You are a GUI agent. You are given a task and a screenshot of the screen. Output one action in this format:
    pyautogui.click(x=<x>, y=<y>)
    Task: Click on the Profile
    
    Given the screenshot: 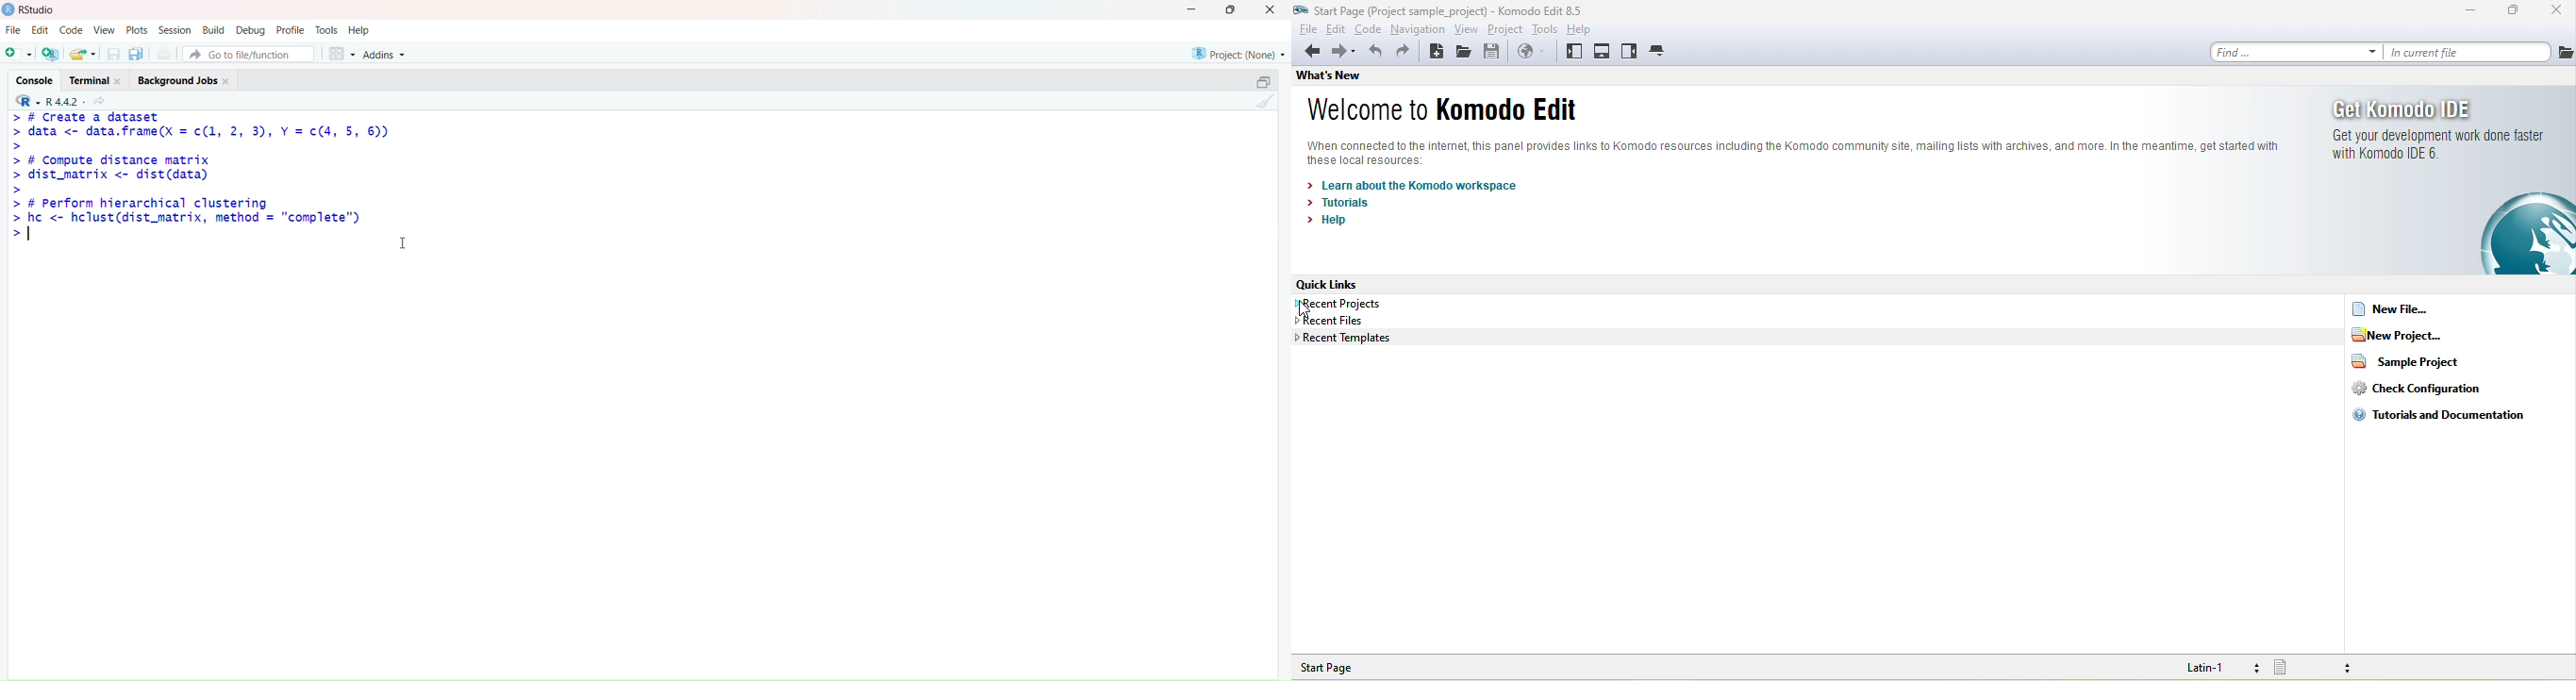 What is the action you would take?
    pyautogui.click(x=289, y=30)
    